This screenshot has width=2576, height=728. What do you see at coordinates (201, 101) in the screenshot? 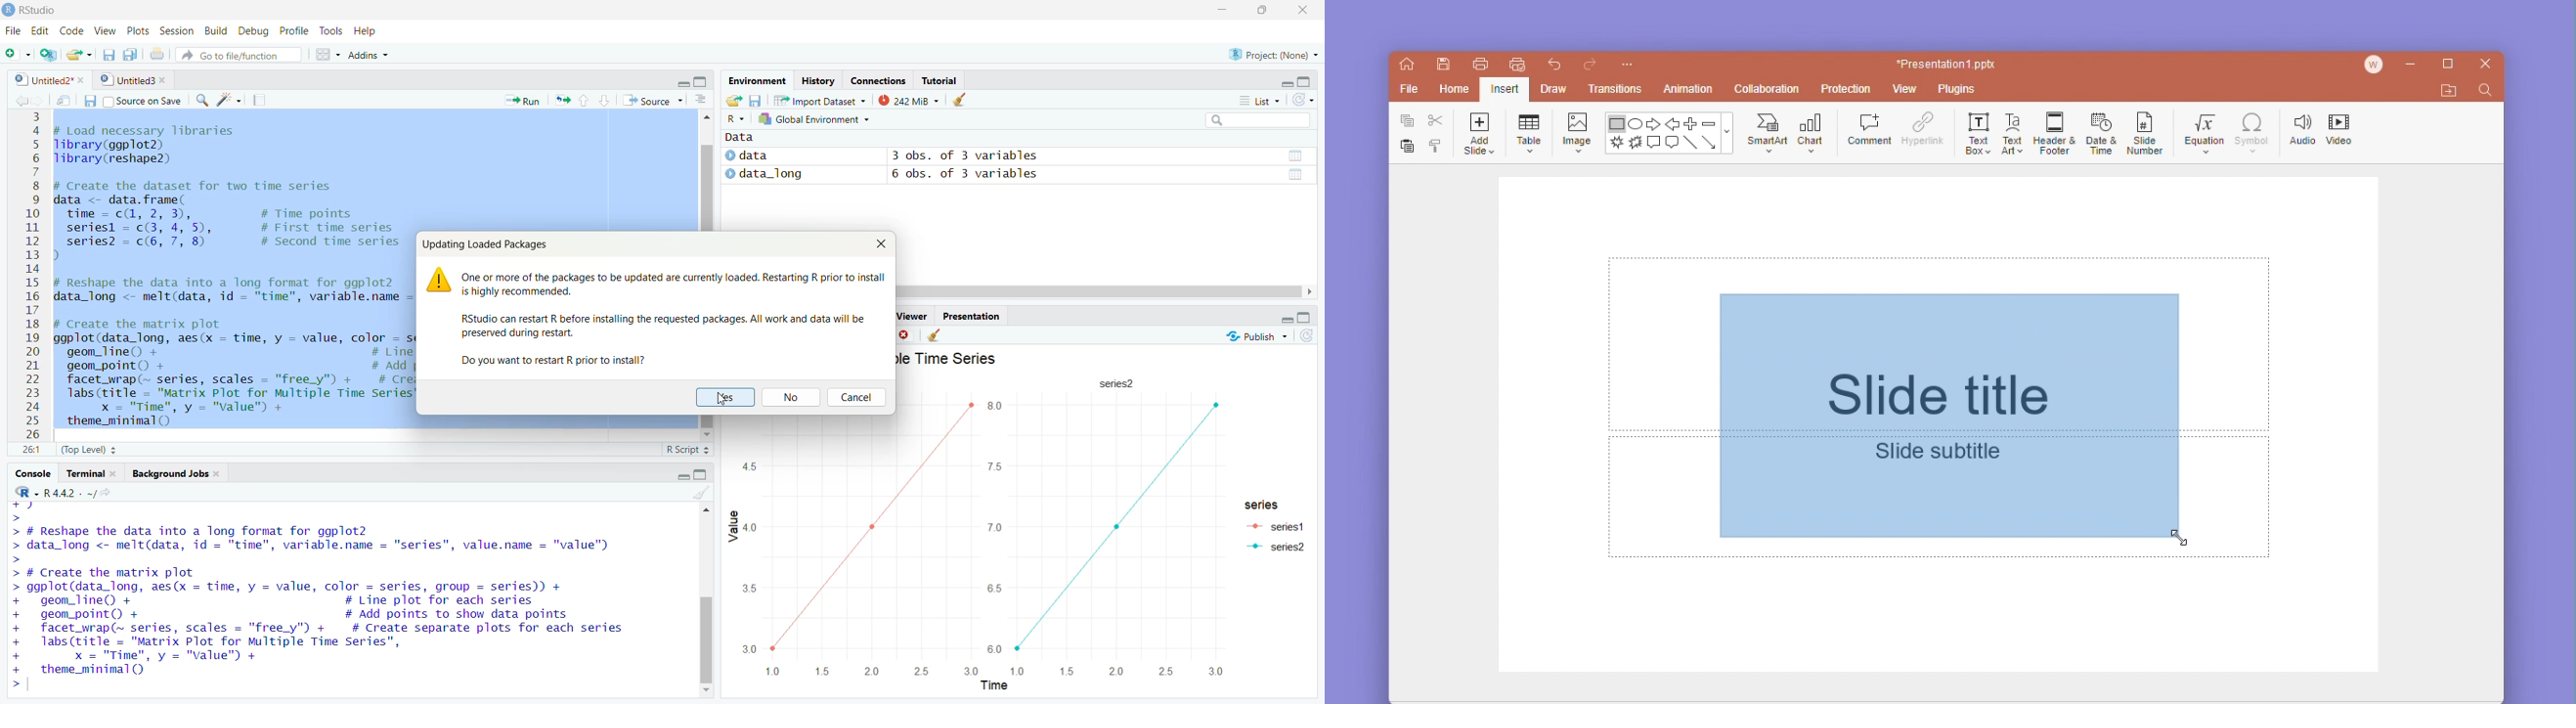
I see `search` at bounding box center [201, 101].